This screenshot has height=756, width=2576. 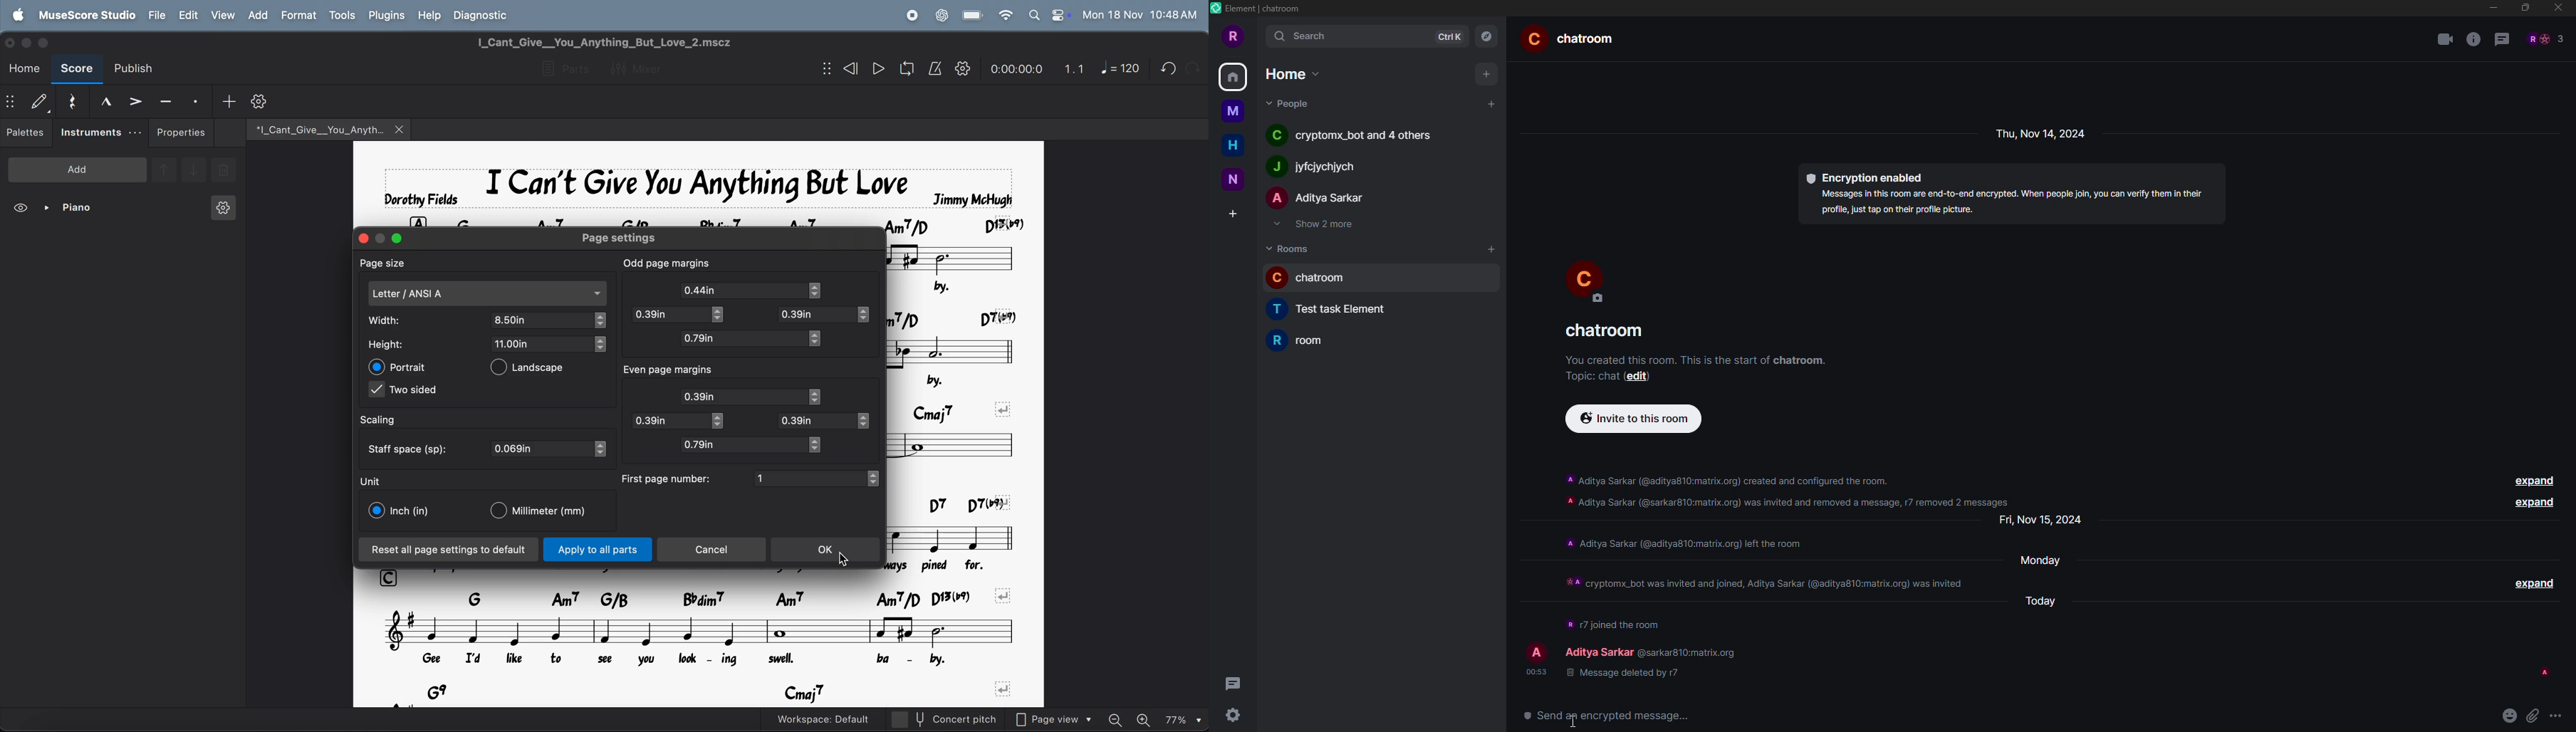 I want to click on day, so click(x=2047, y=520).